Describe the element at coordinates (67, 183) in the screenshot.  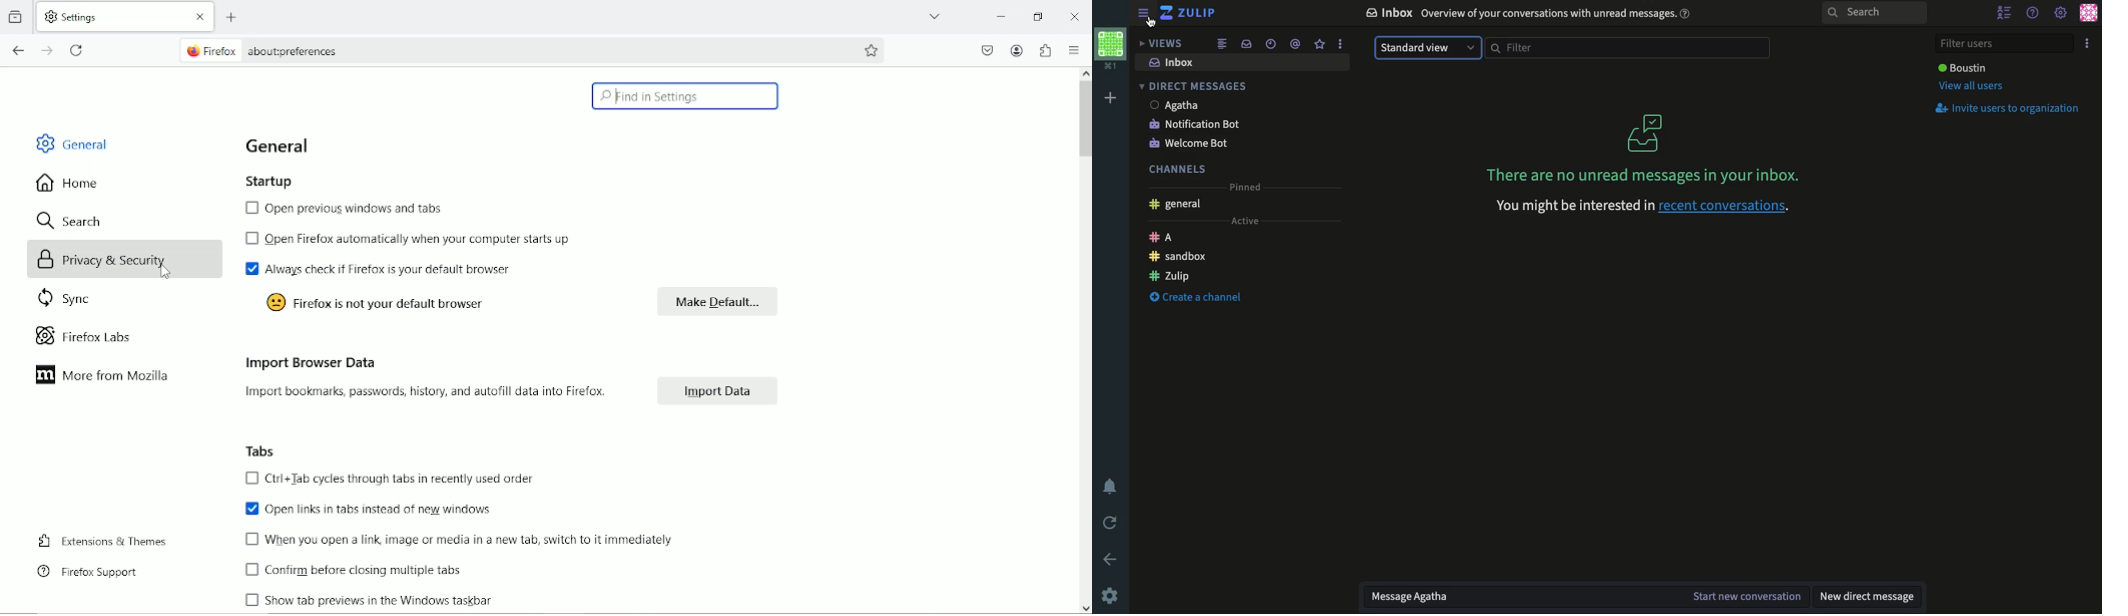
I see `home` at that location.